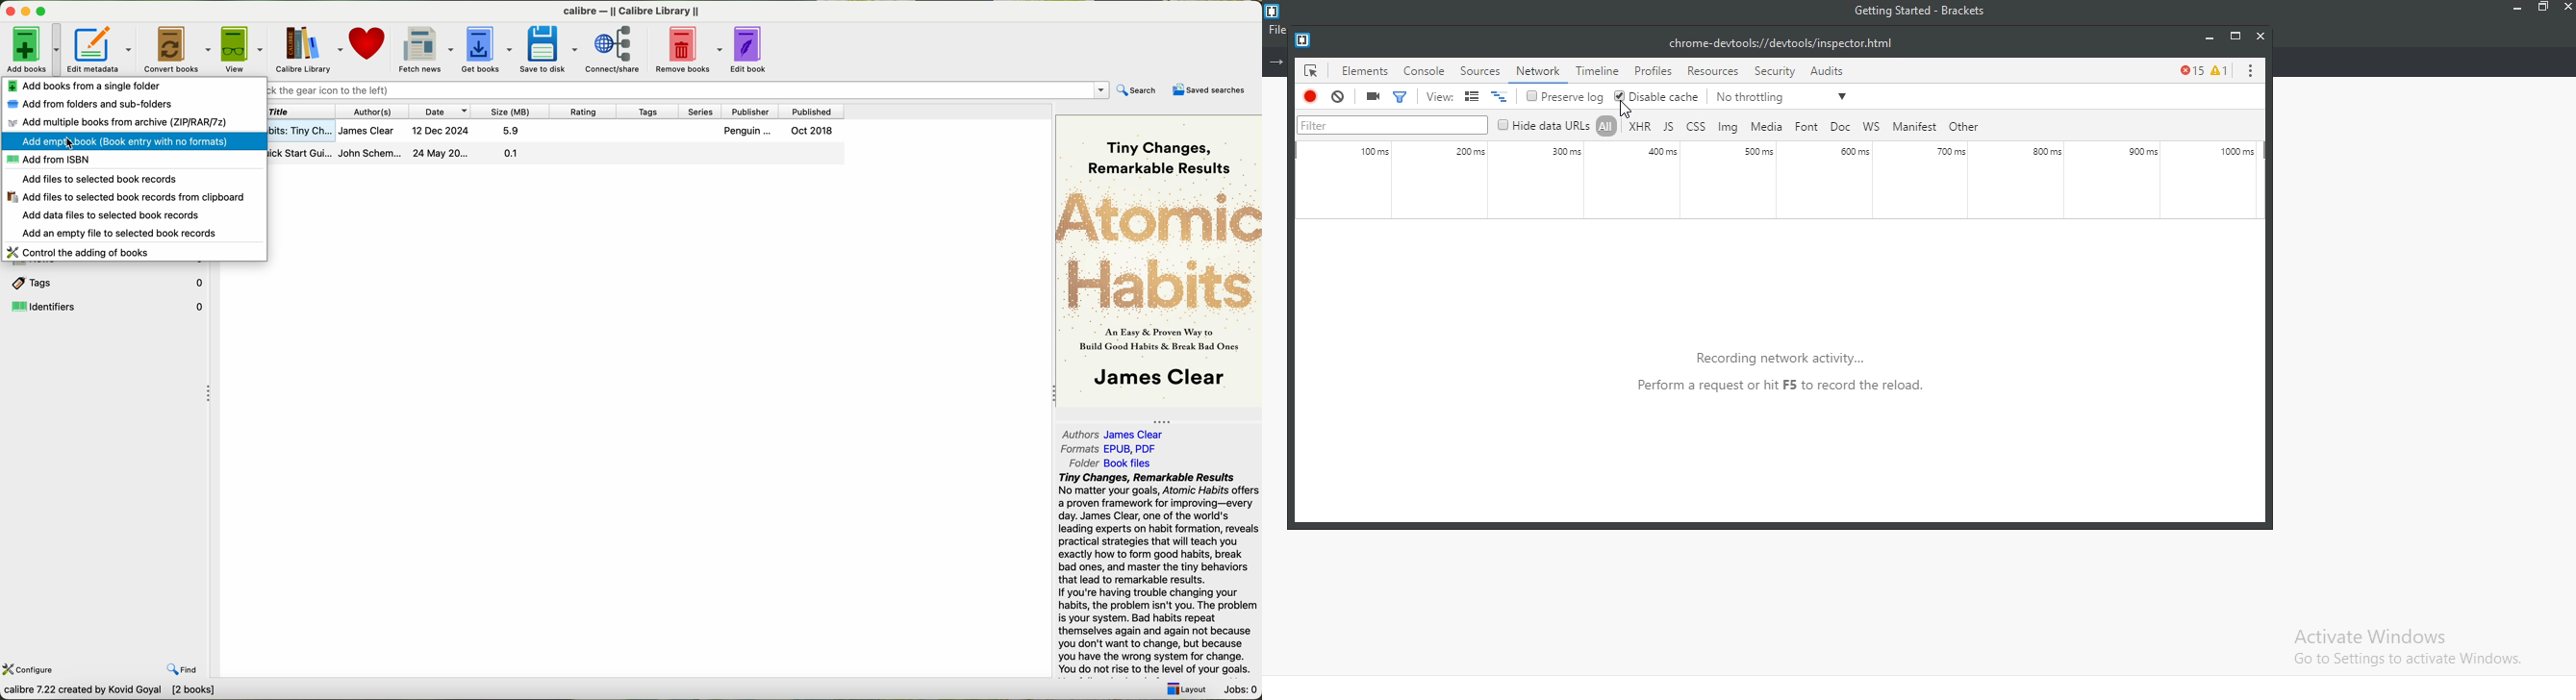 Image resolution: width=2576 pixels, height=700 pixels. What do you see at coordinates (1362, 72) in the screenshot?
I see `elements` at bounding box center [1362, 72].